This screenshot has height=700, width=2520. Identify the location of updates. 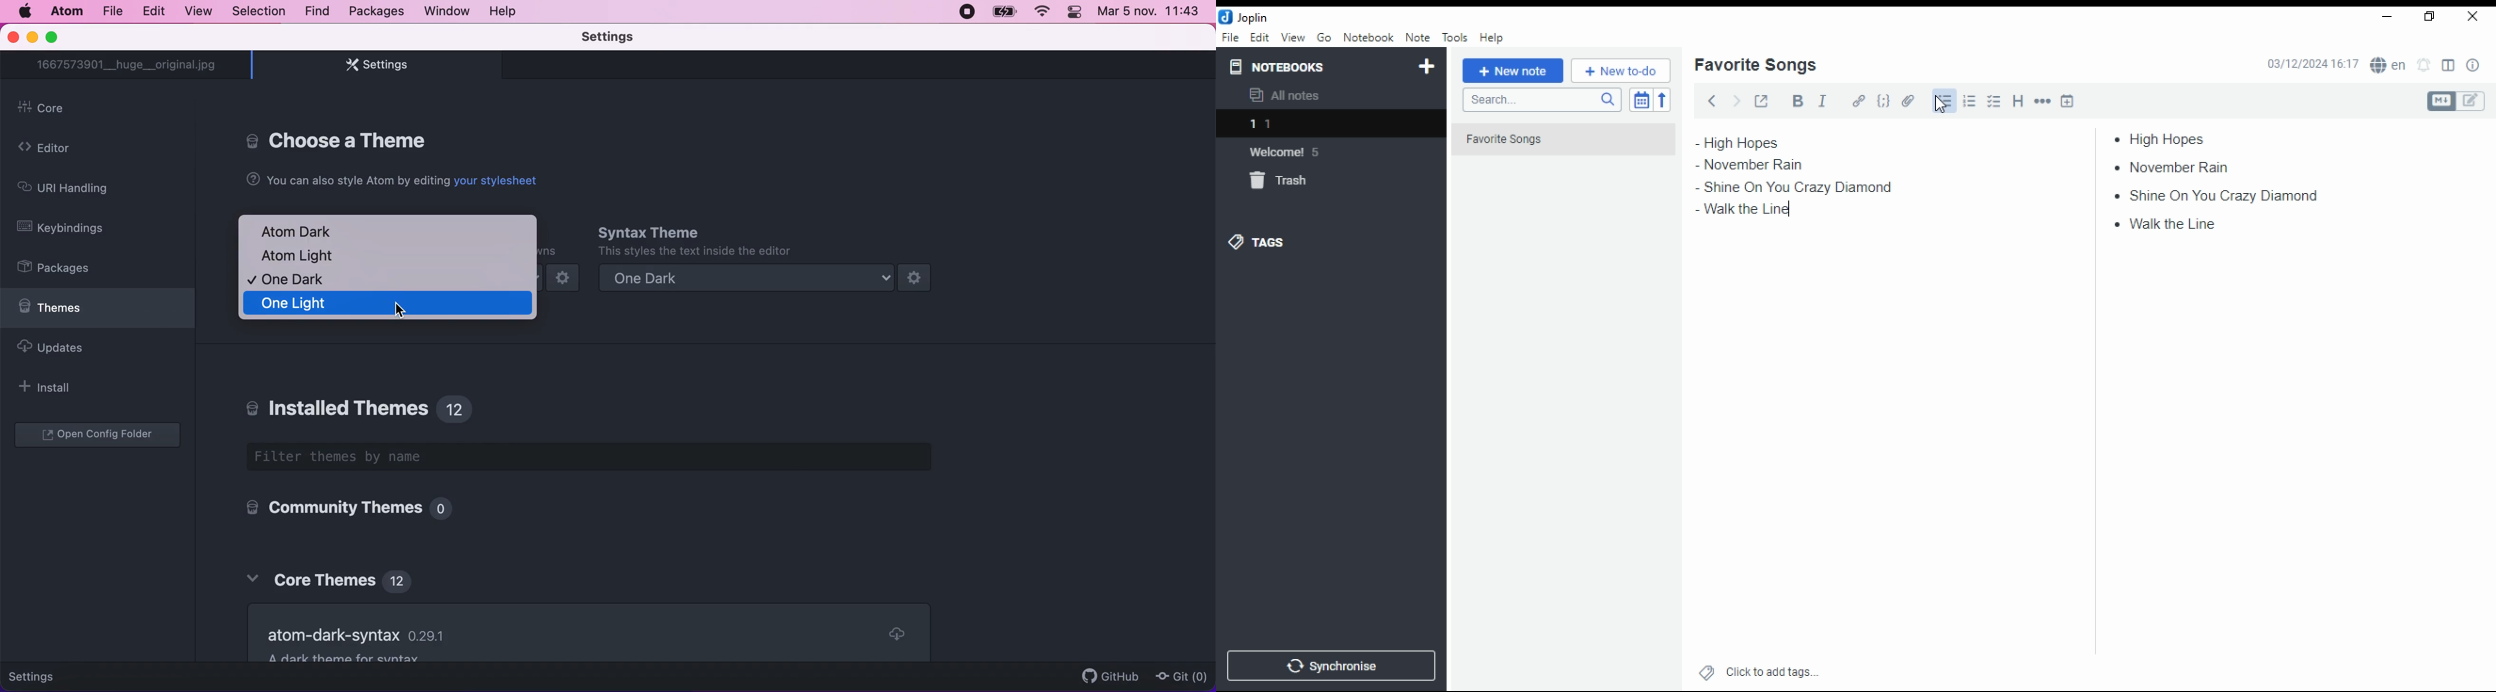
(81, 352).